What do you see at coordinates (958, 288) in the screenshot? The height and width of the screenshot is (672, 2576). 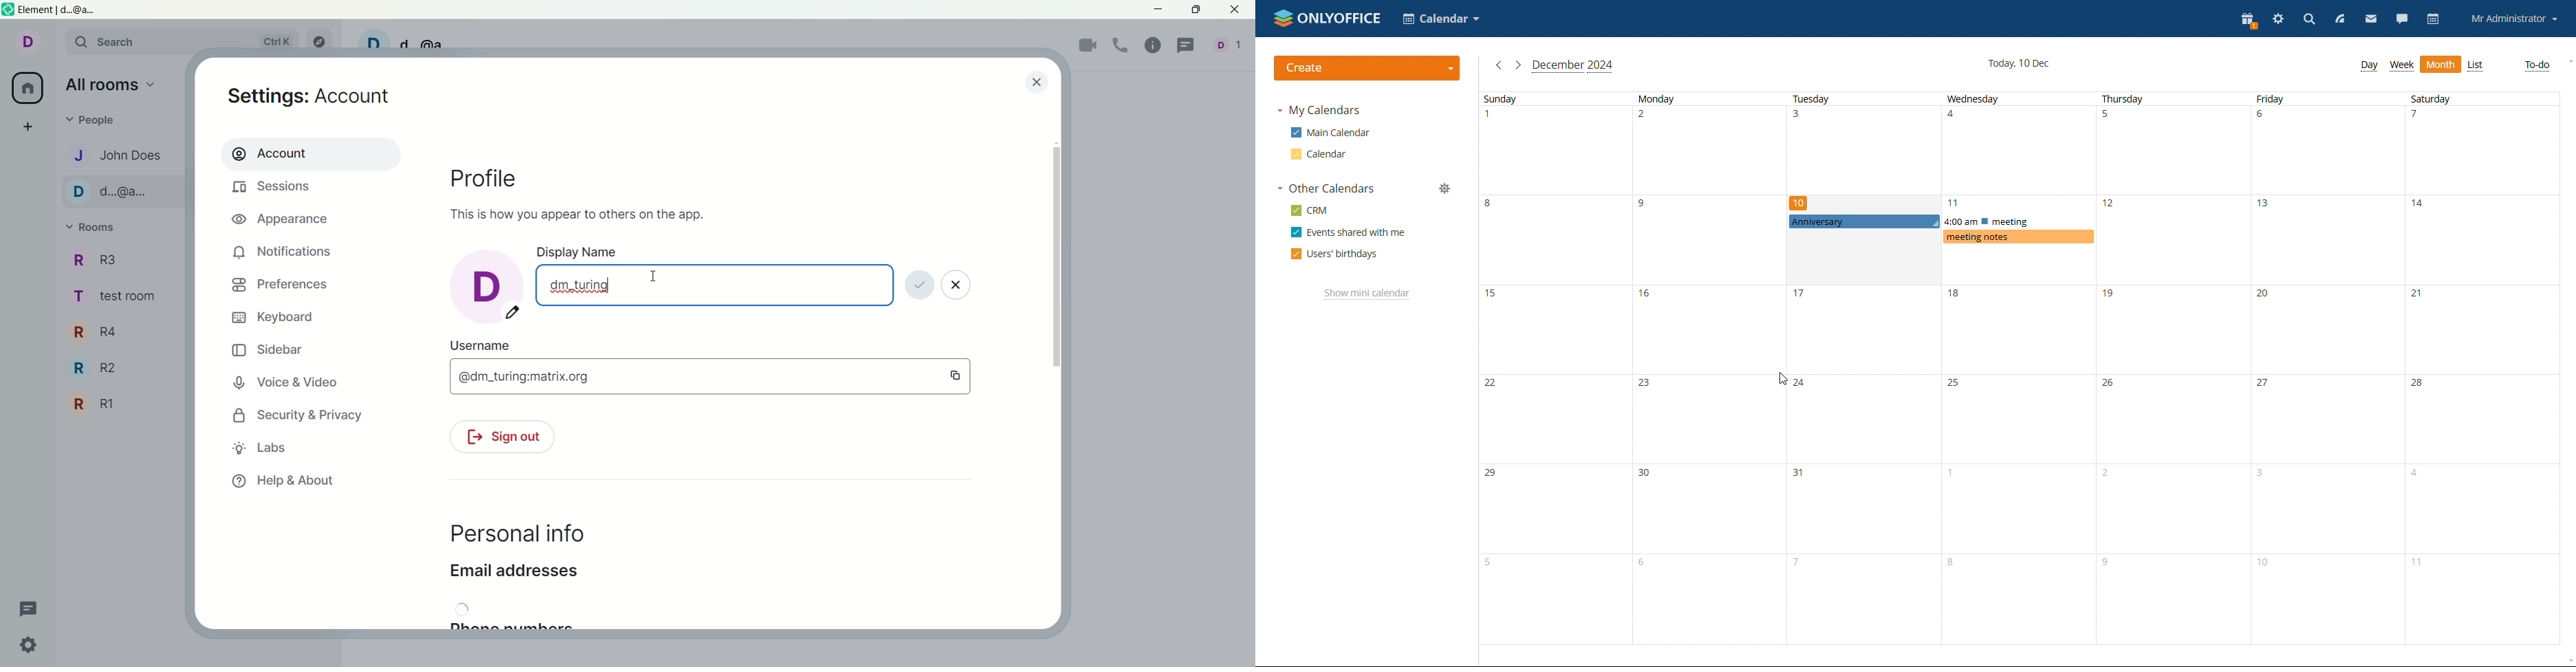 I see `close` at bounding box center [958, 288].